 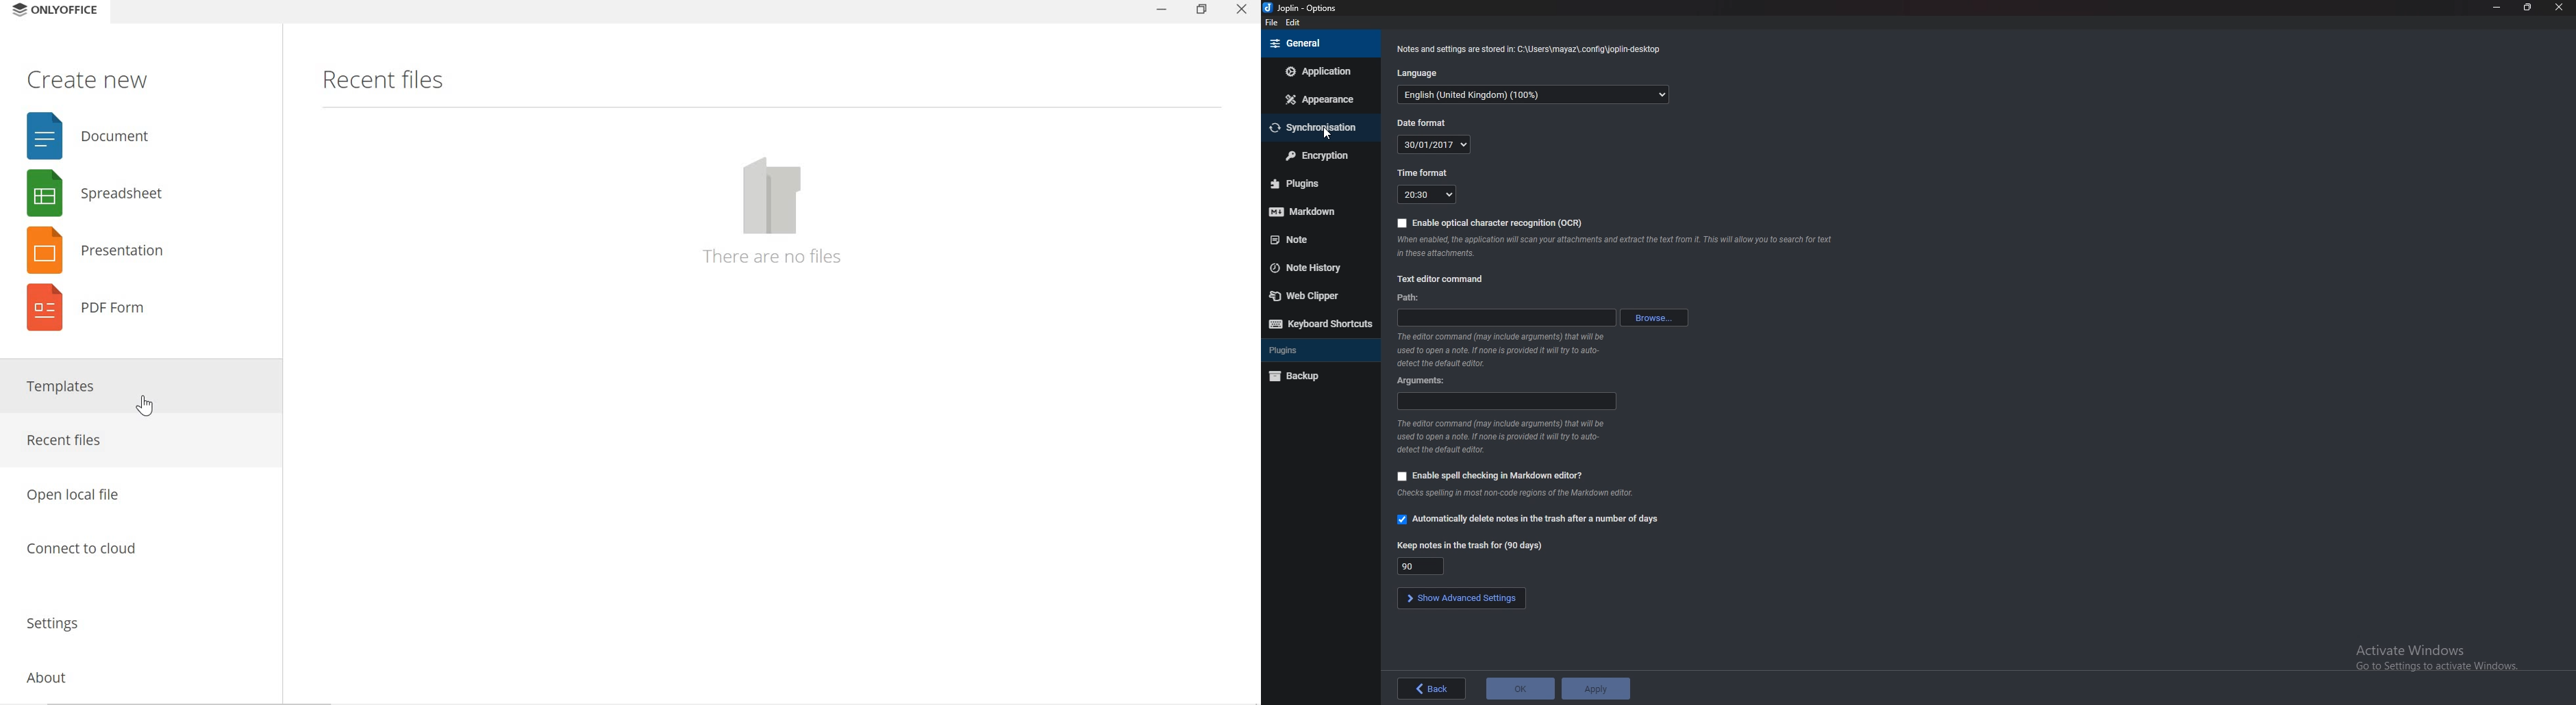 I want to click on keyboard shortcuts, so click(x=1320, y=324).